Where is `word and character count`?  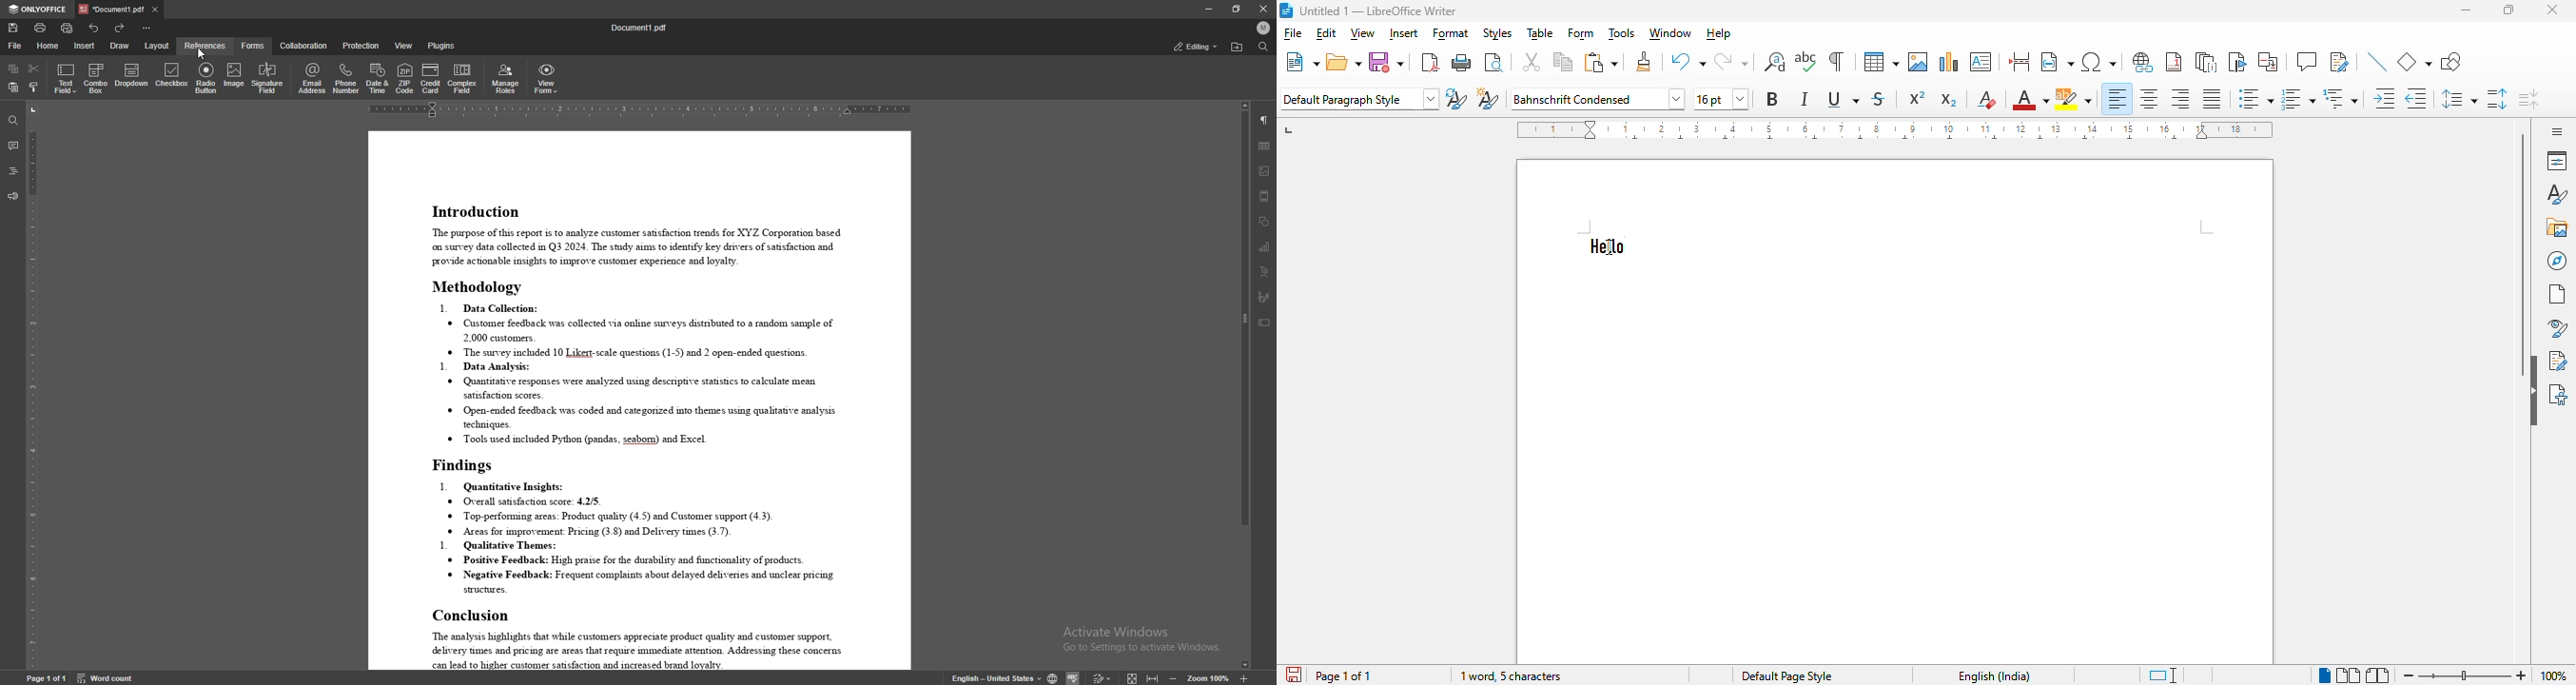 word and character count is located at coordinates (1512, 676).